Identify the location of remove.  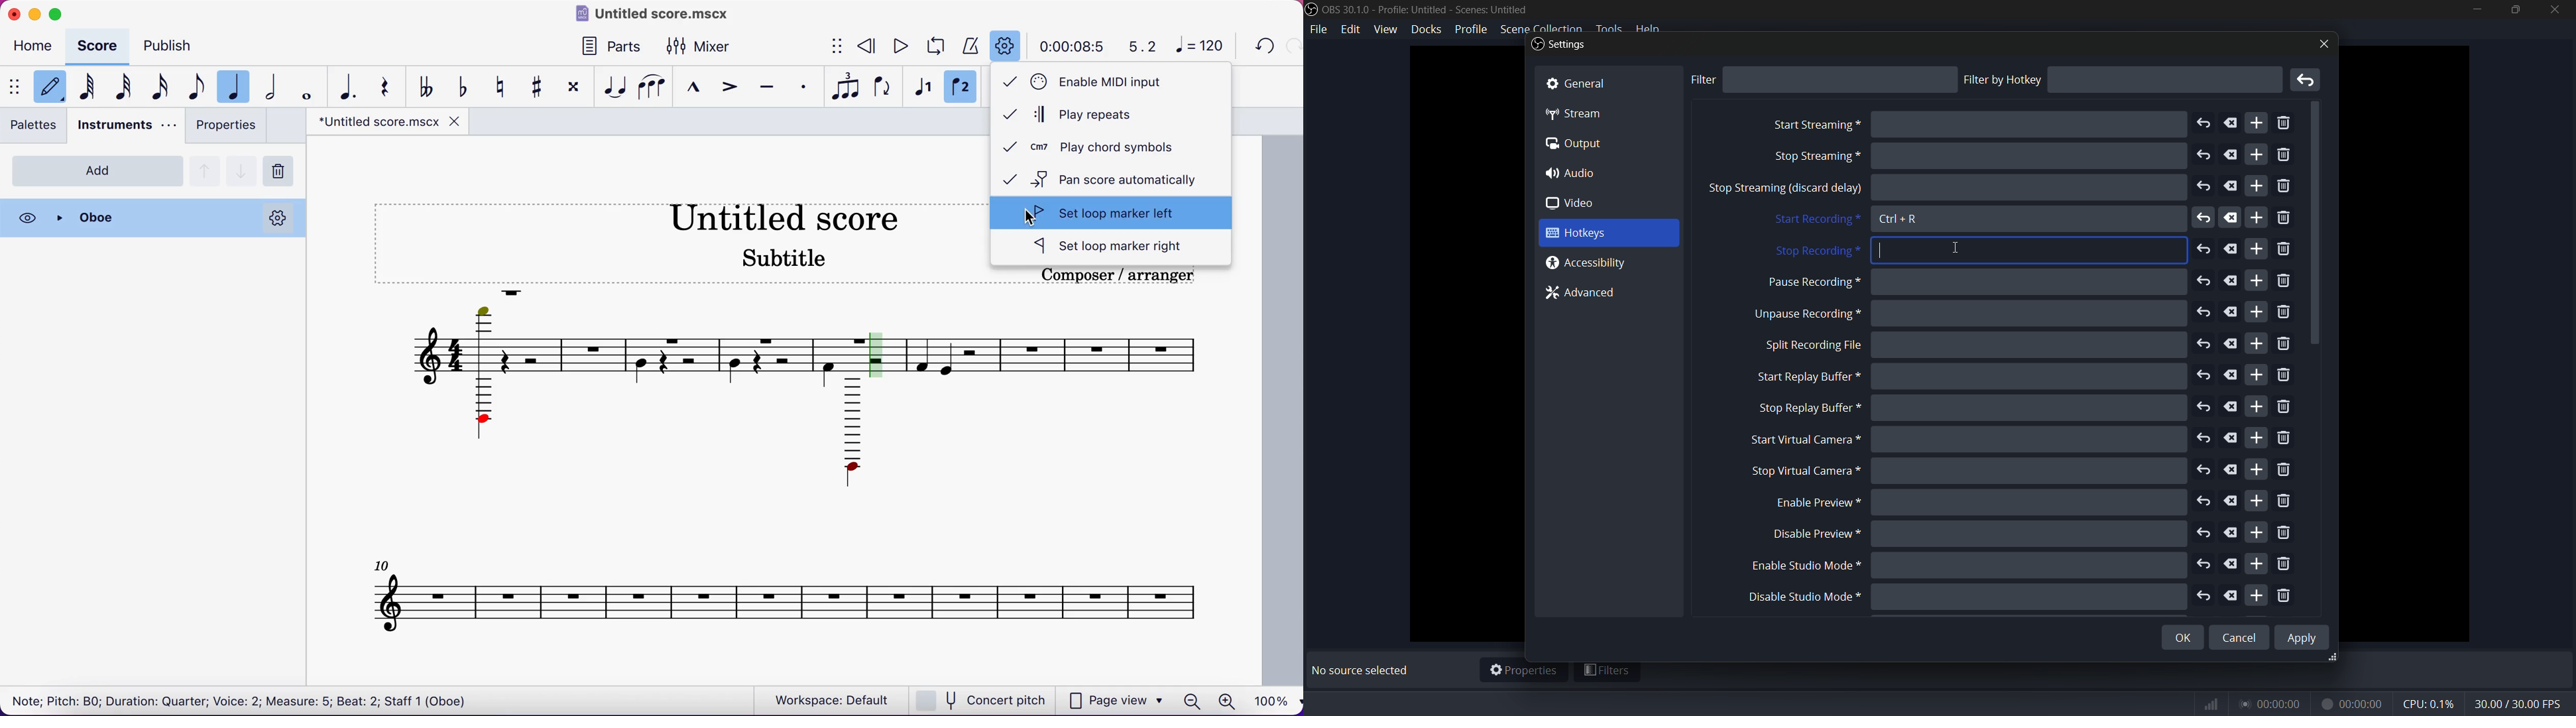
(2285, 408).